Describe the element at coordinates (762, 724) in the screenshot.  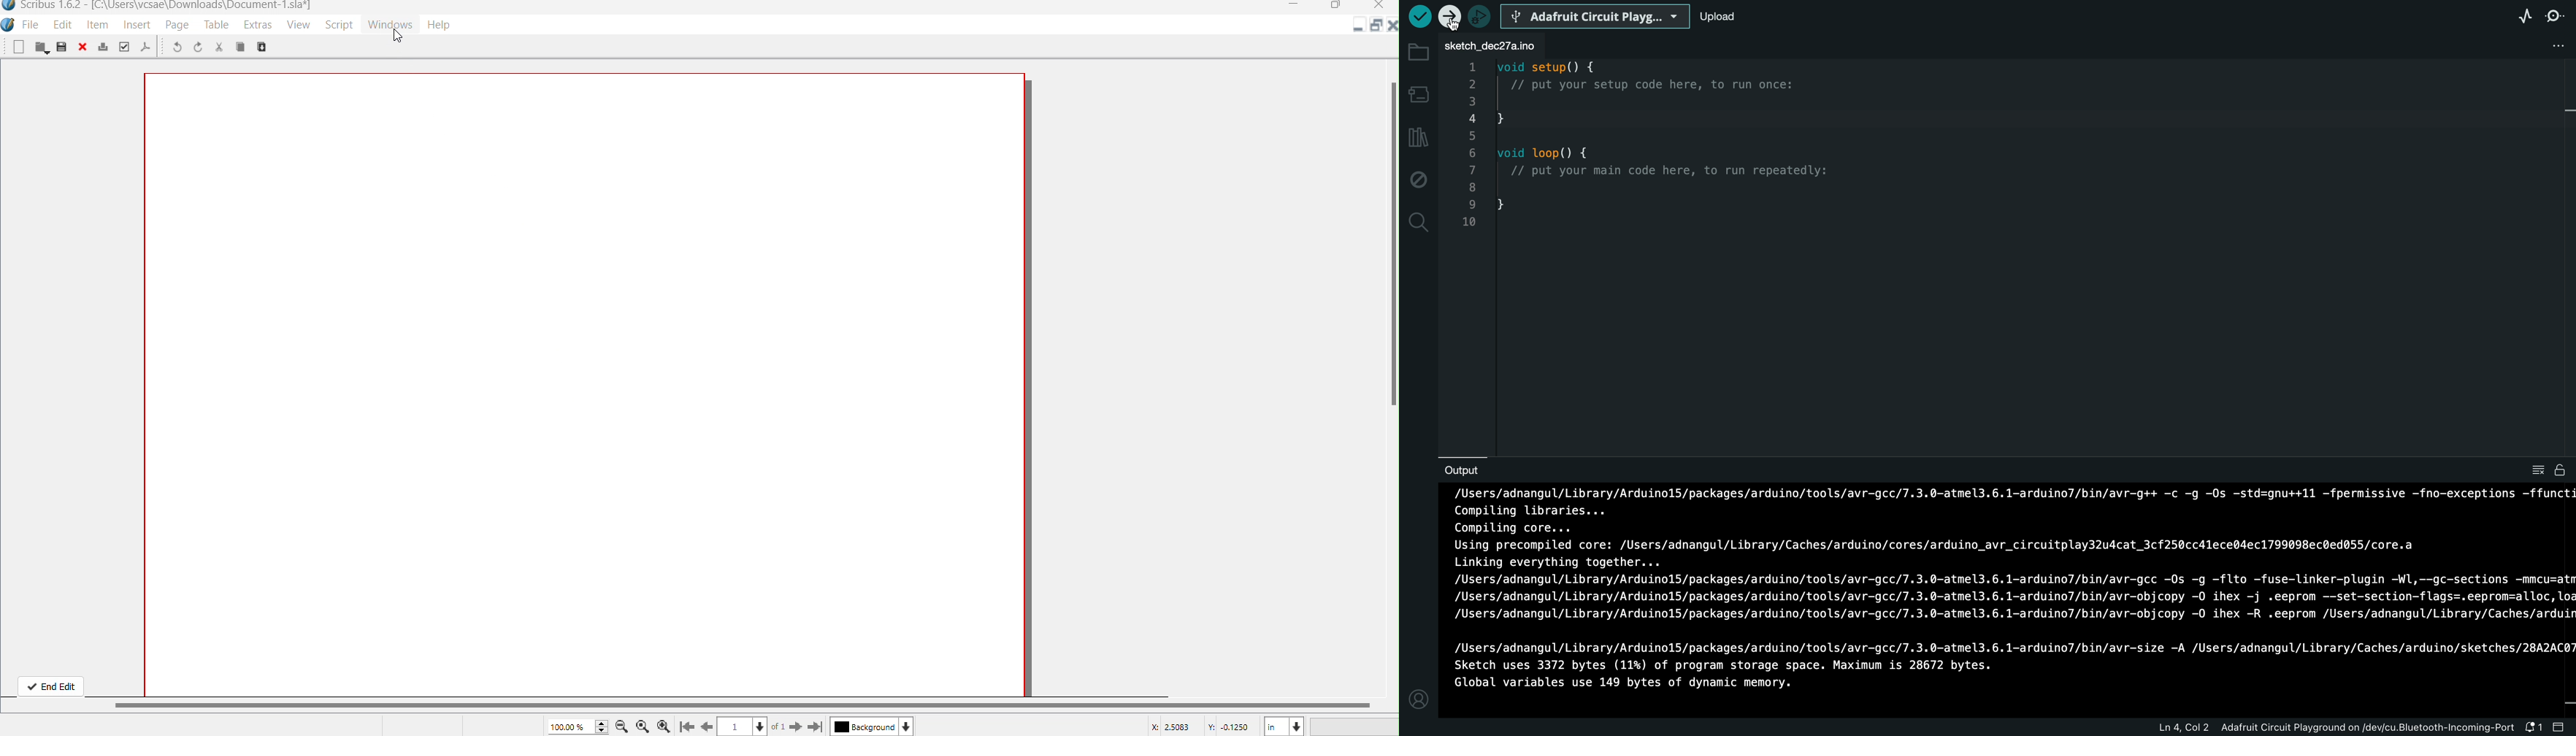
I see `navigate down` at that location.